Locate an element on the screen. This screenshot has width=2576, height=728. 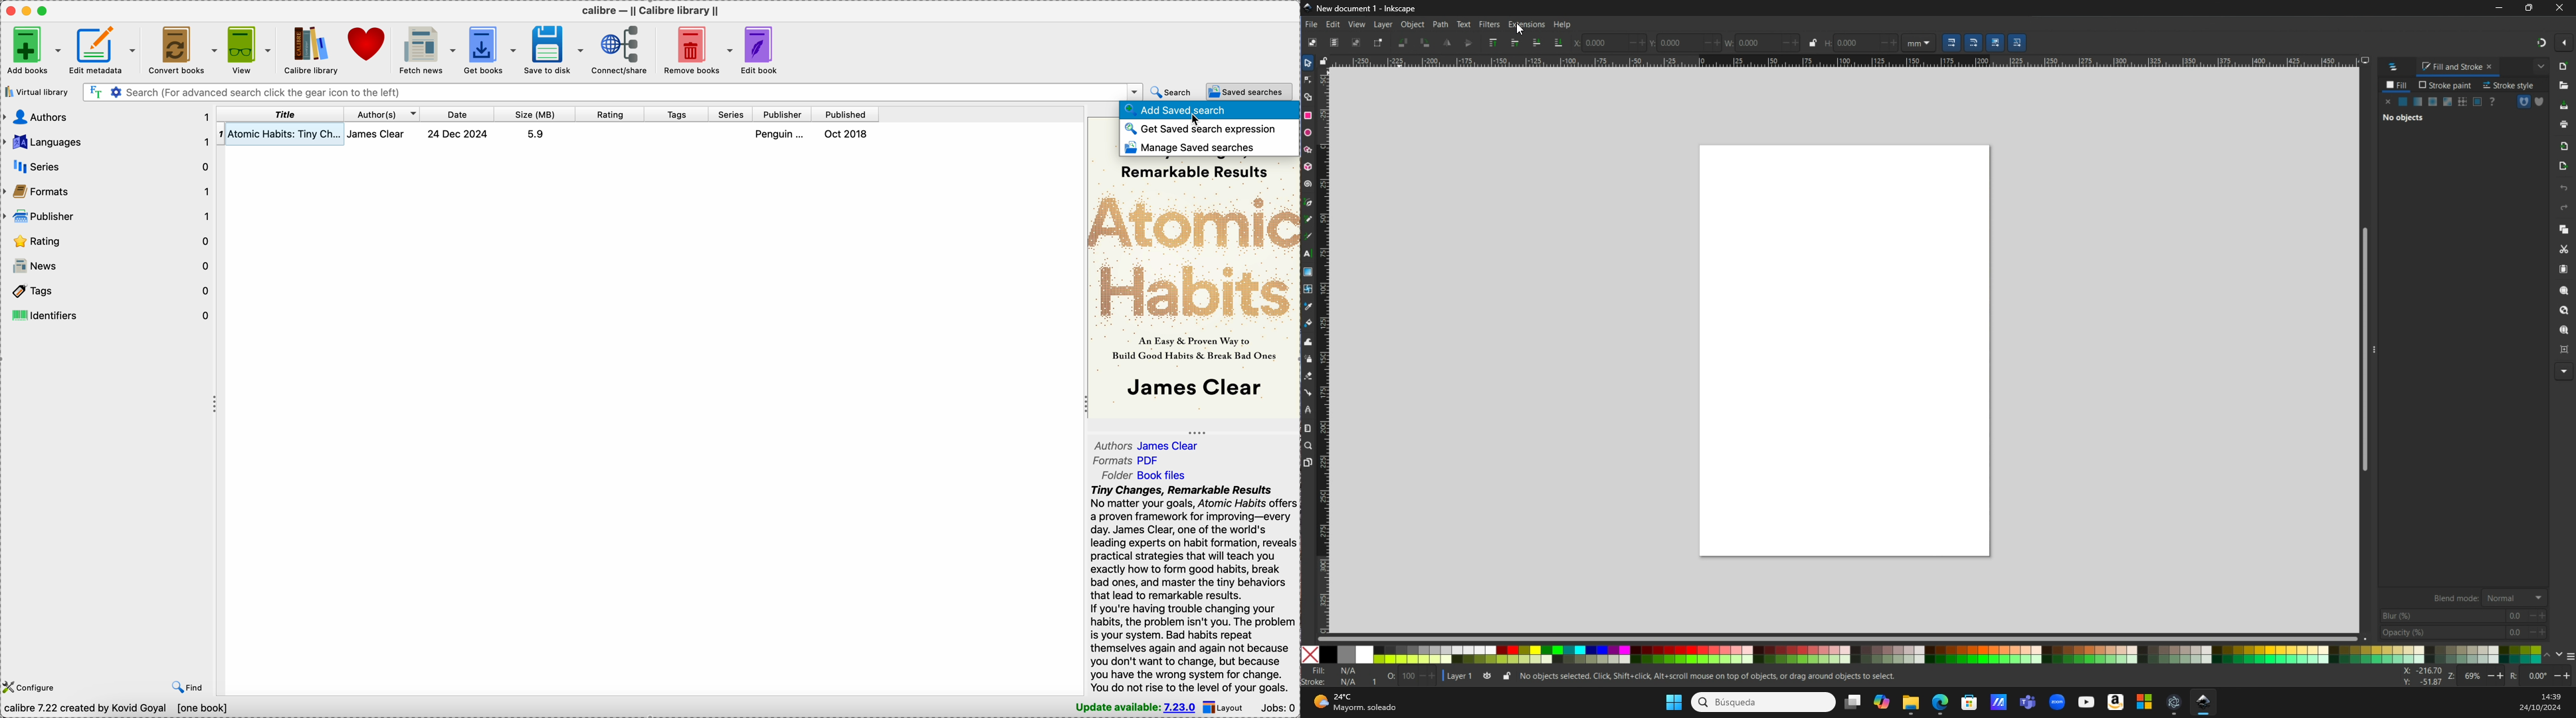
Filters is located at coordinates (1492, 25).